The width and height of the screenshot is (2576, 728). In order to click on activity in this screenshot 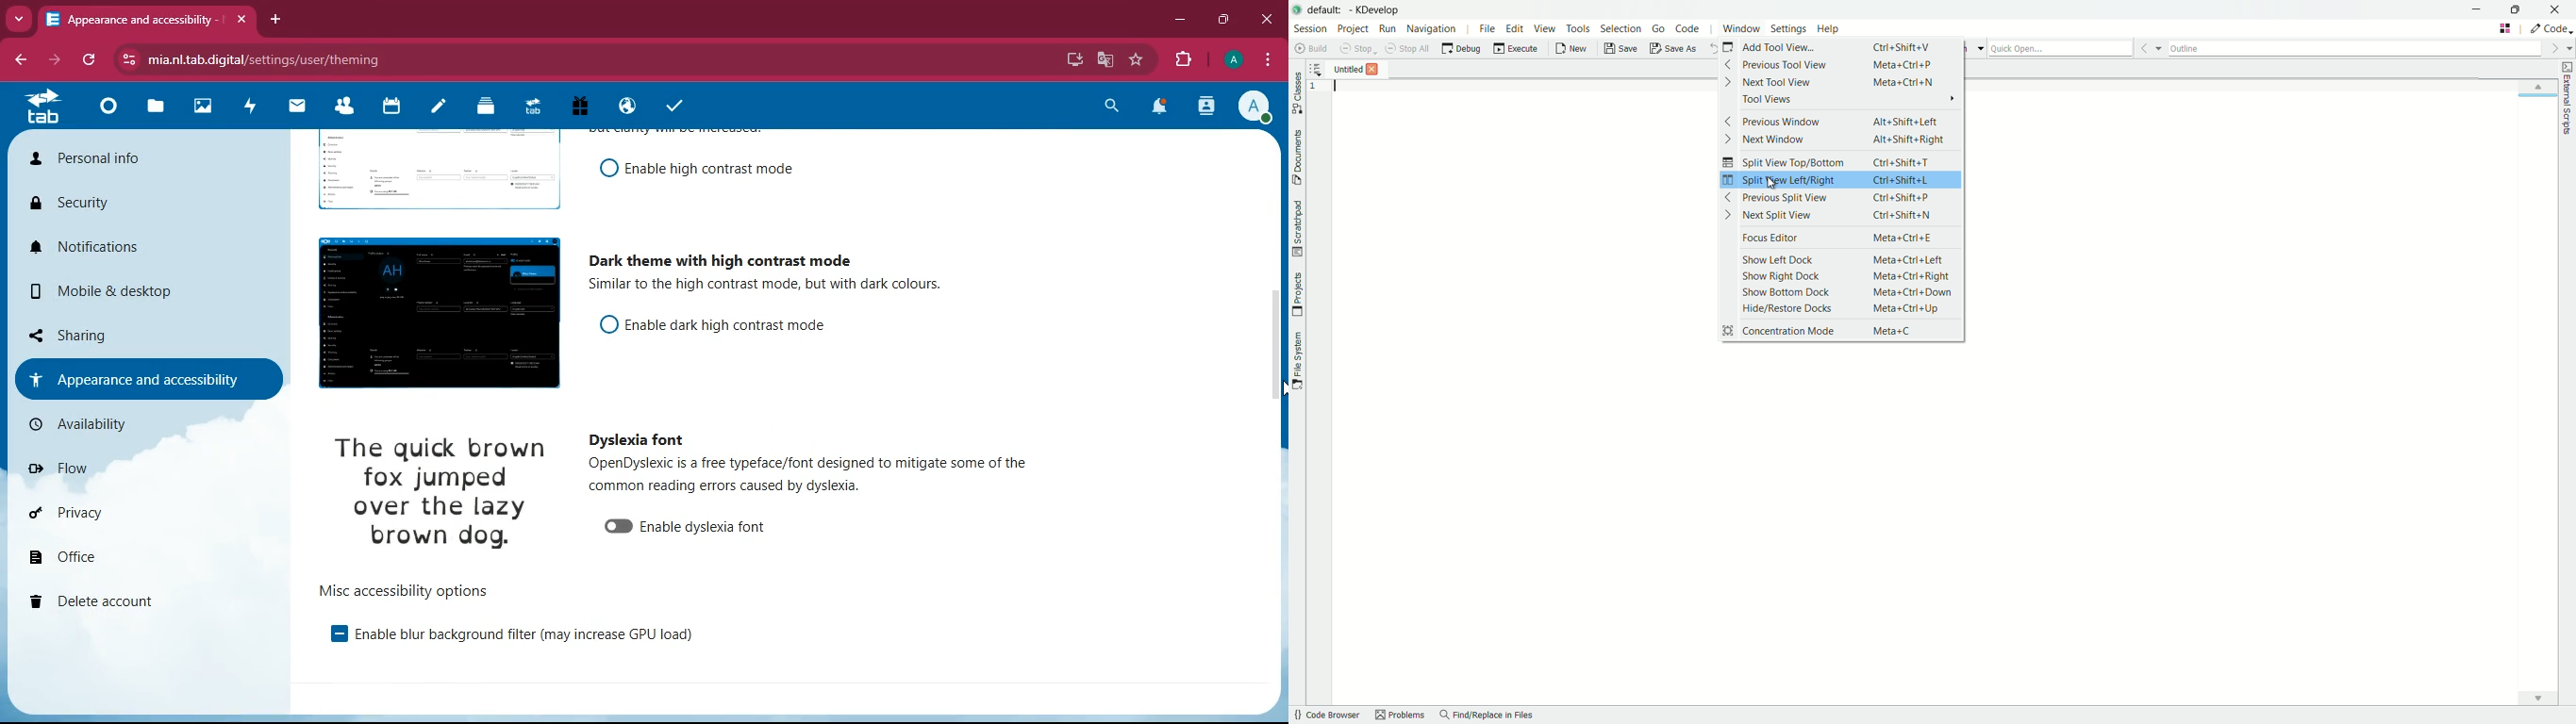, I will do `click(255, 107)`.